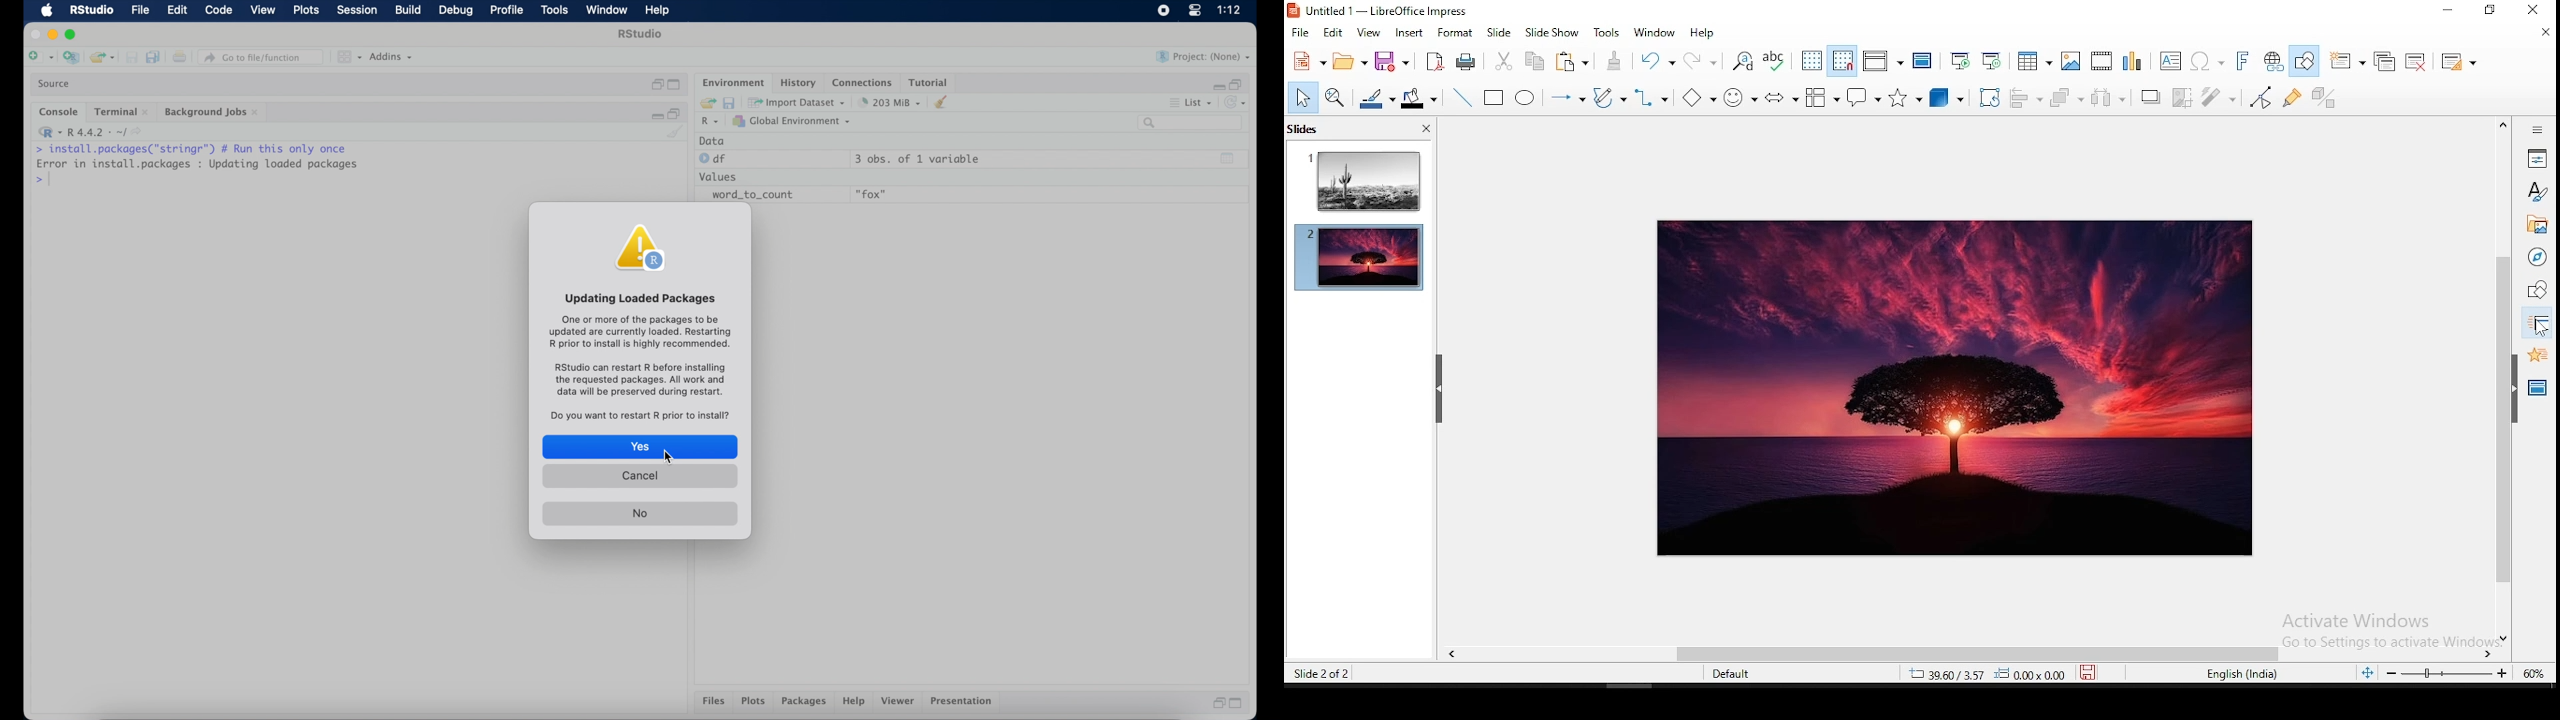 The image size is (2576, 728). I want to click on paste, so click(1573, 63).